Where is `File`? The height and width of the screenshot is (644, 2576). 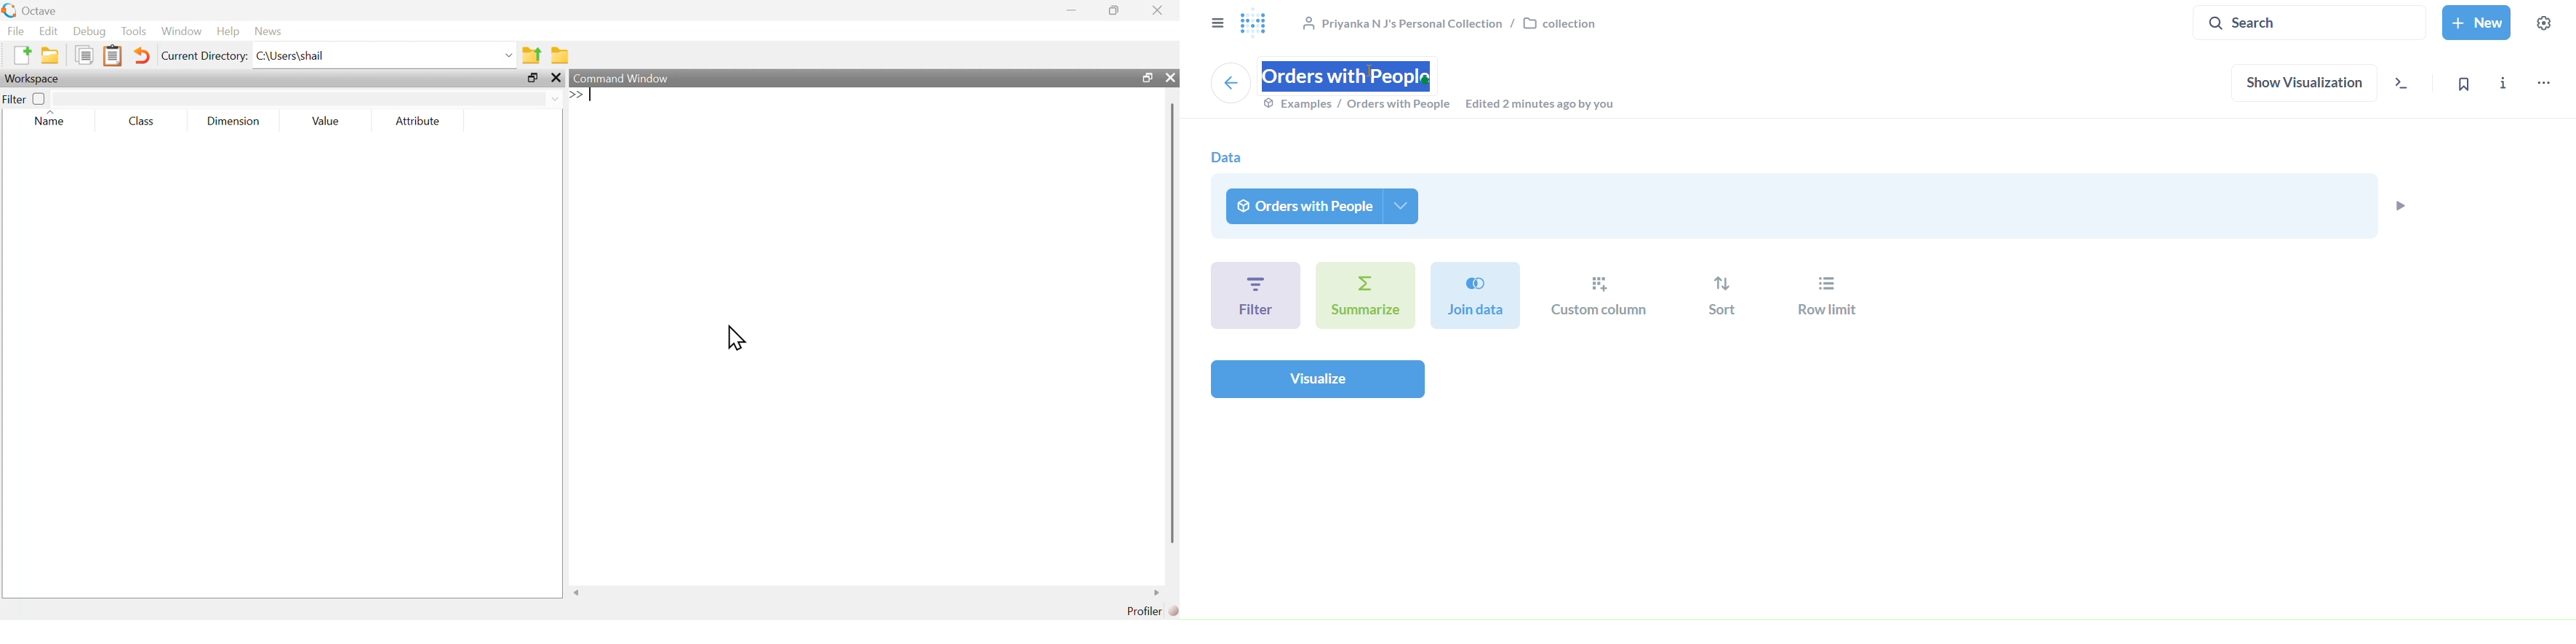 File is located at coordinates (15, 31).